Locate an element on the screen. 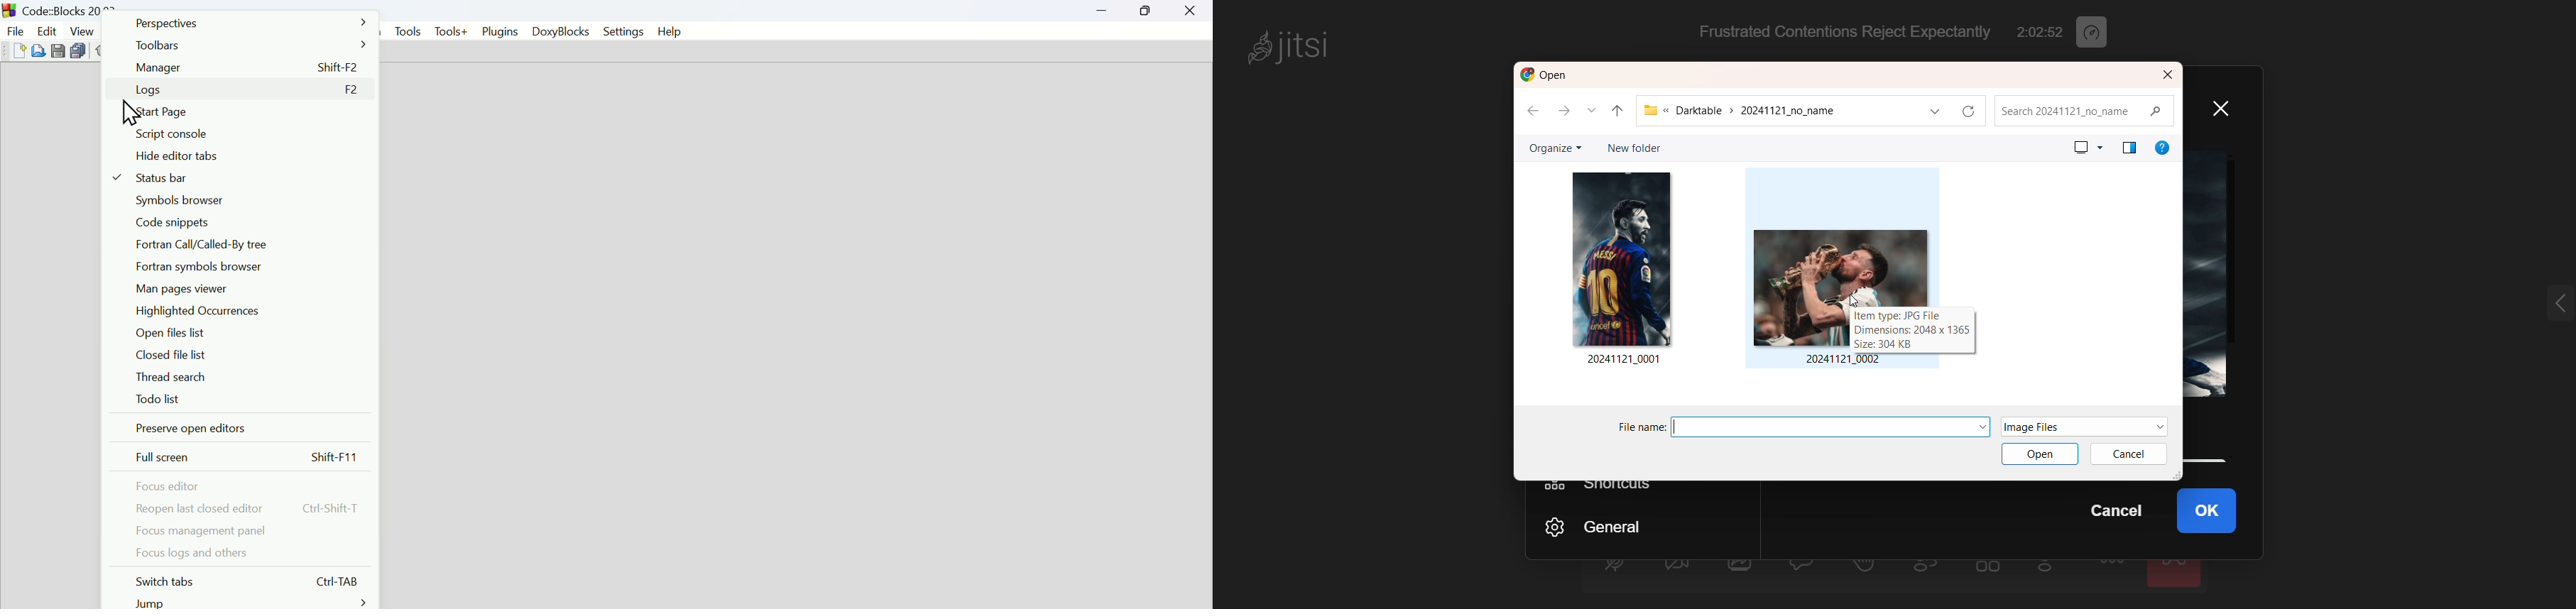  general is located at coordinates (1611, 525).